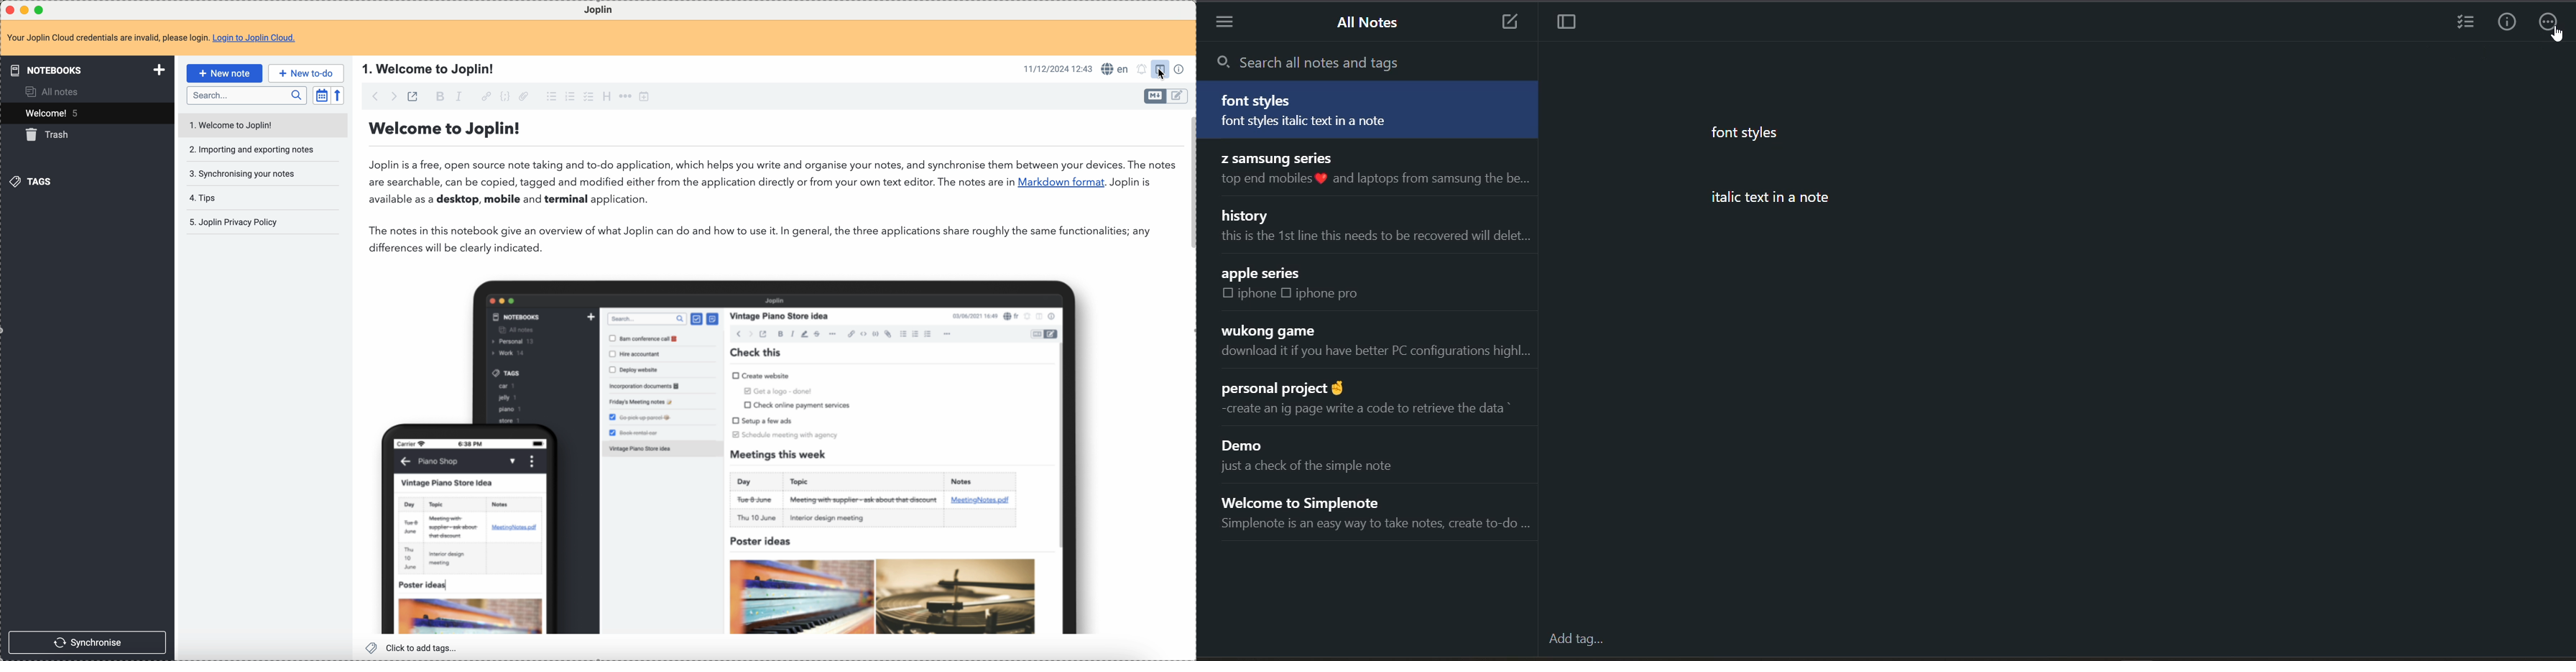 This screenshot has height=672, width=2576. What do you see at coordinates (1508, 23) in the screenshot?
I see `add new note` at bounding box center [1508, 23].